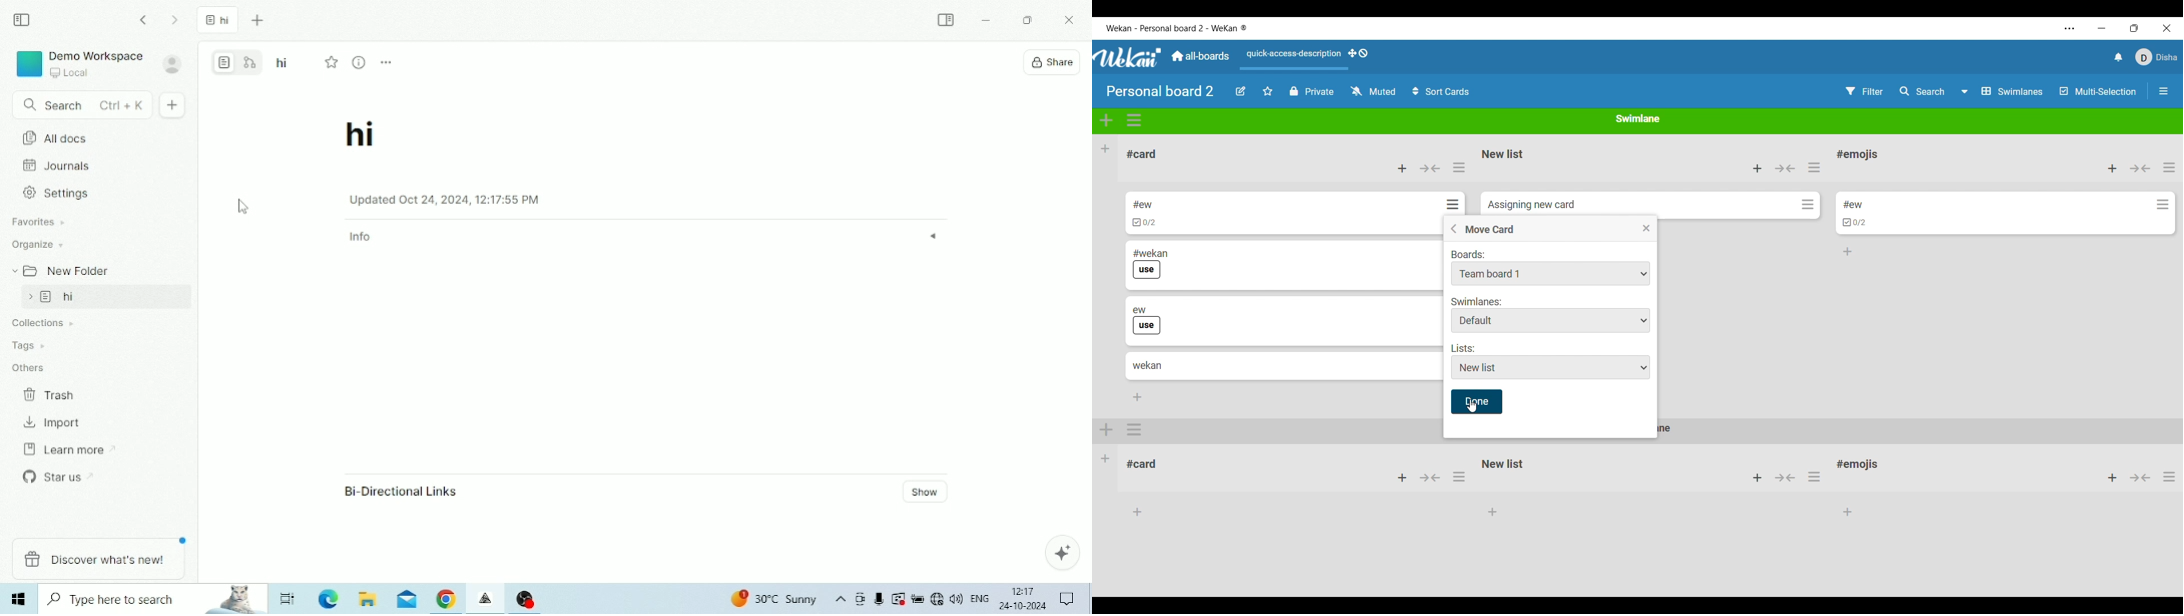 The image size is (2184, 616). Describe the element at coordinates (526, 598) in the screenshot. I see `OBS Studio` at that location.